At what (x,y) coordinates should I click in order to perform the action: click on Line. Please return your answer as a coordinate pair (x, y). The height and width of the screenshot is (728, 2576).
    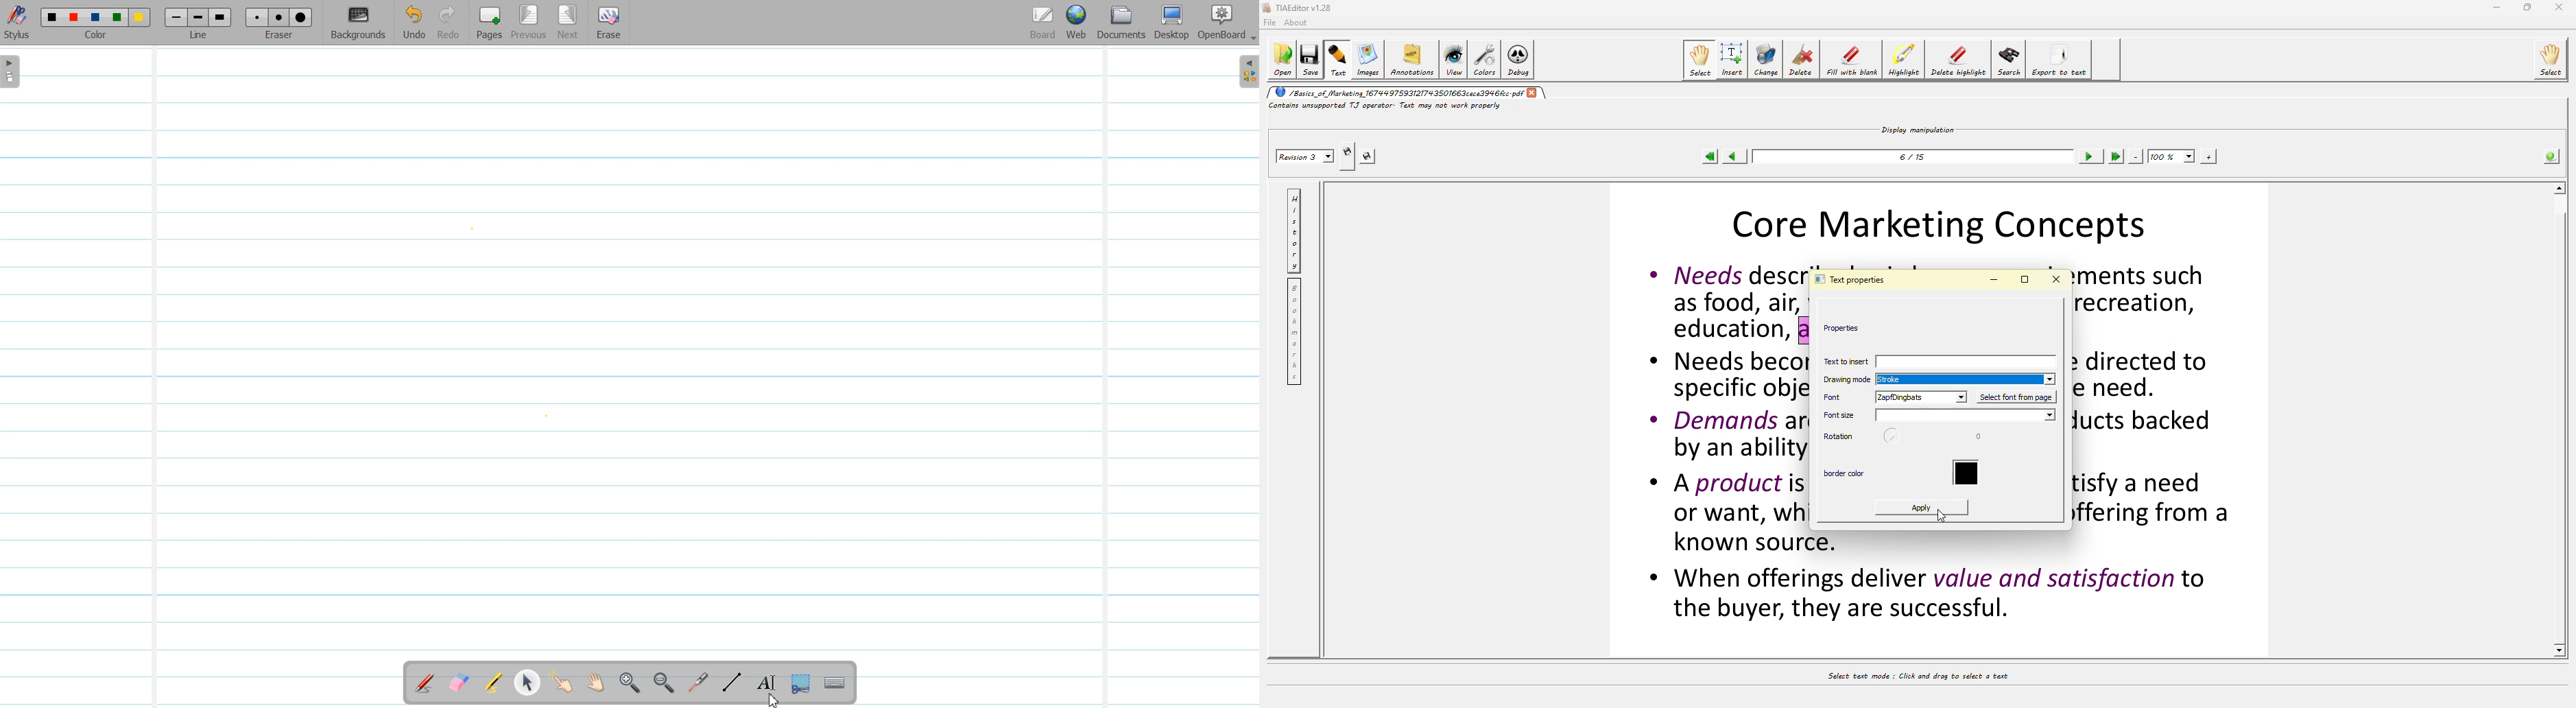
    Looking at the image, I should click on (200, 22).